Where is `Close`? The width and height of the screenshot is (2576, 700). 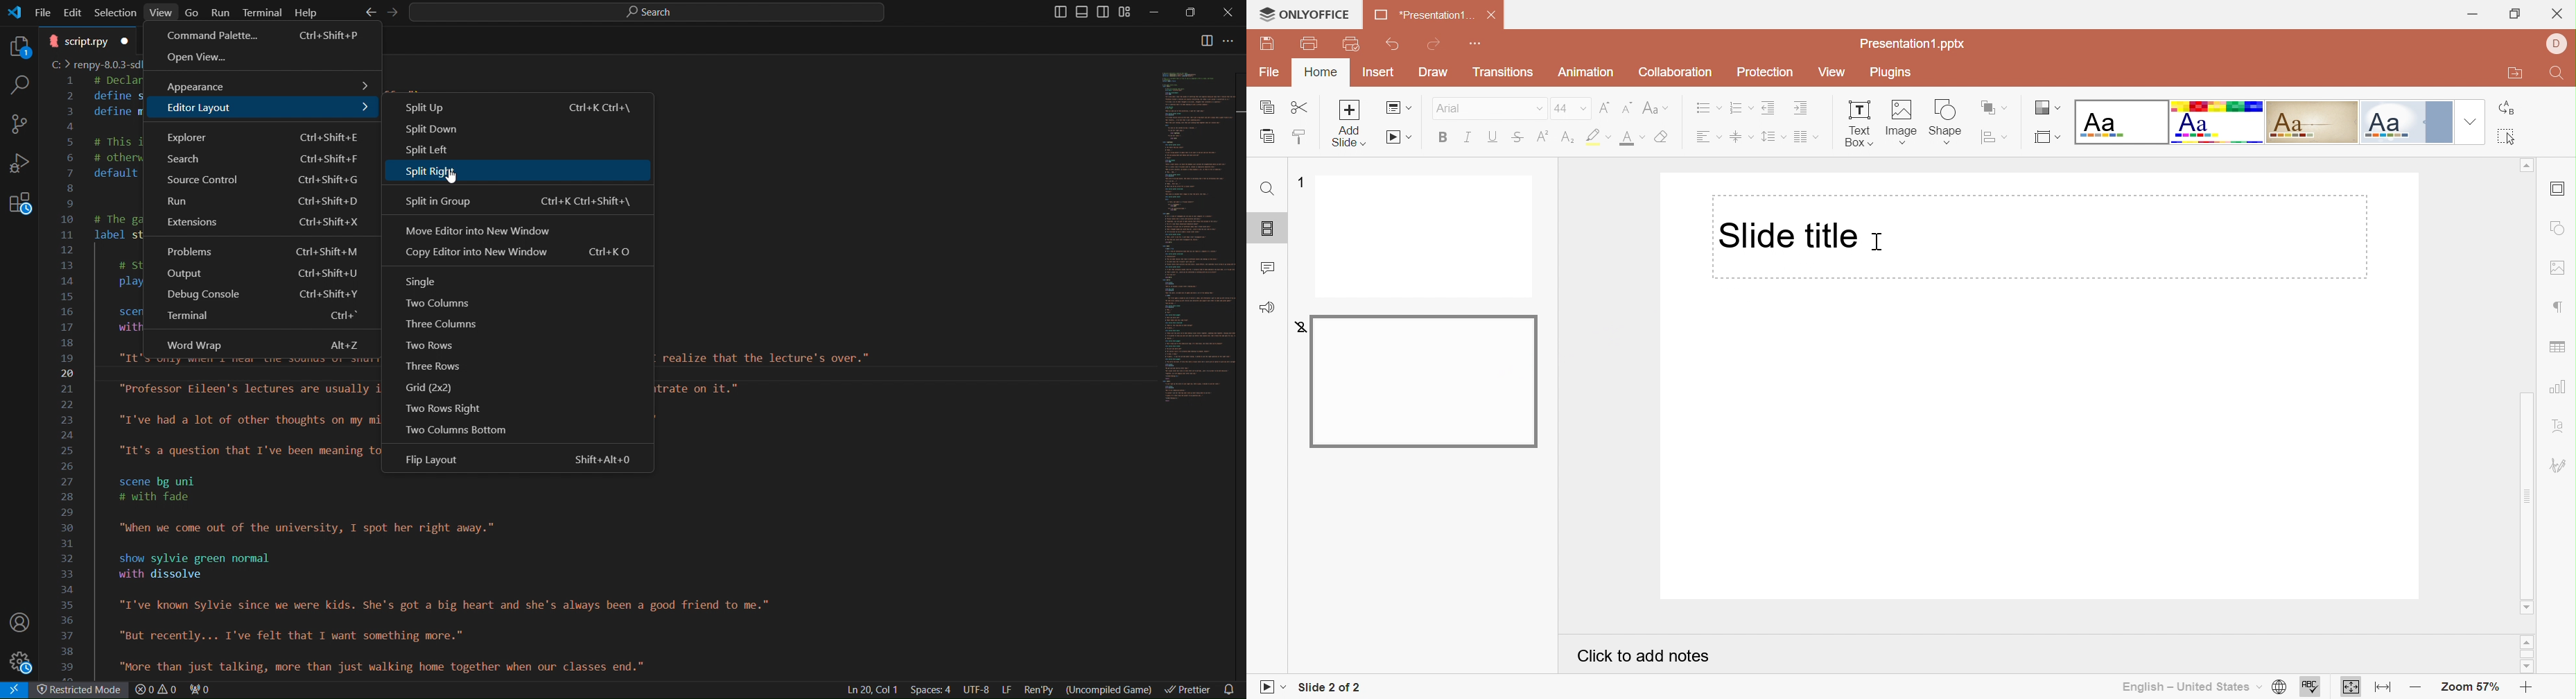
Close is located at coordinates (2559, 12).